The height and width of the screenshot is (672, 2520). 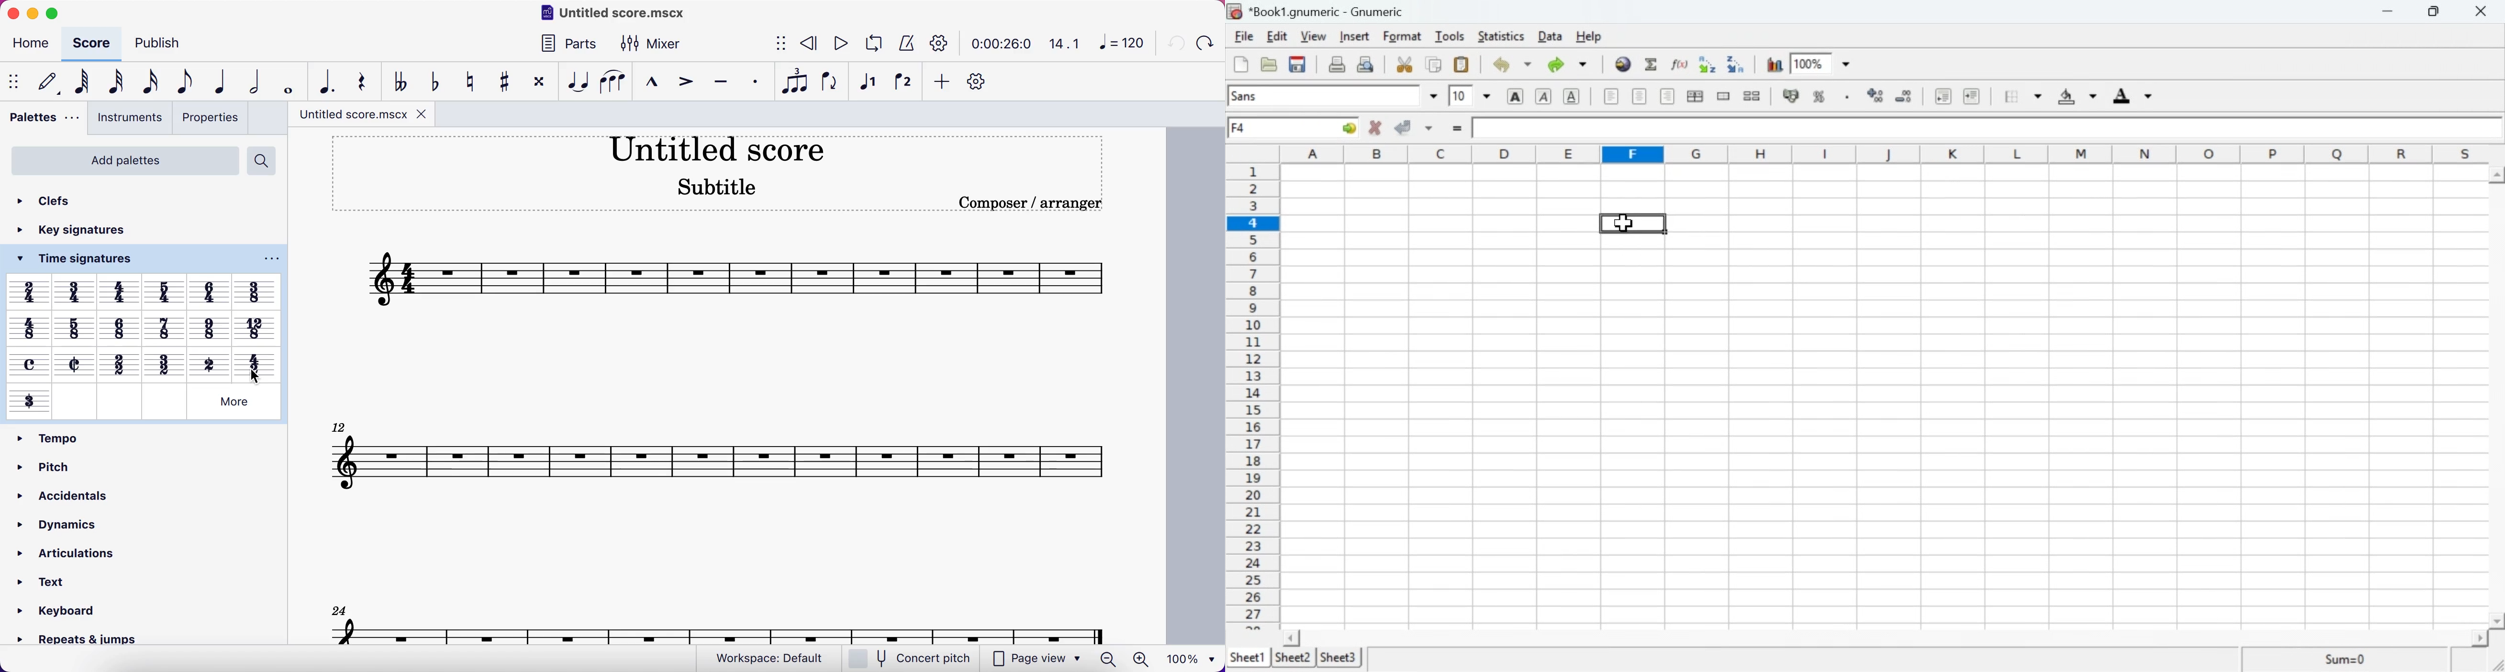 I want to click on Underline, so click(x=1572, y=97).